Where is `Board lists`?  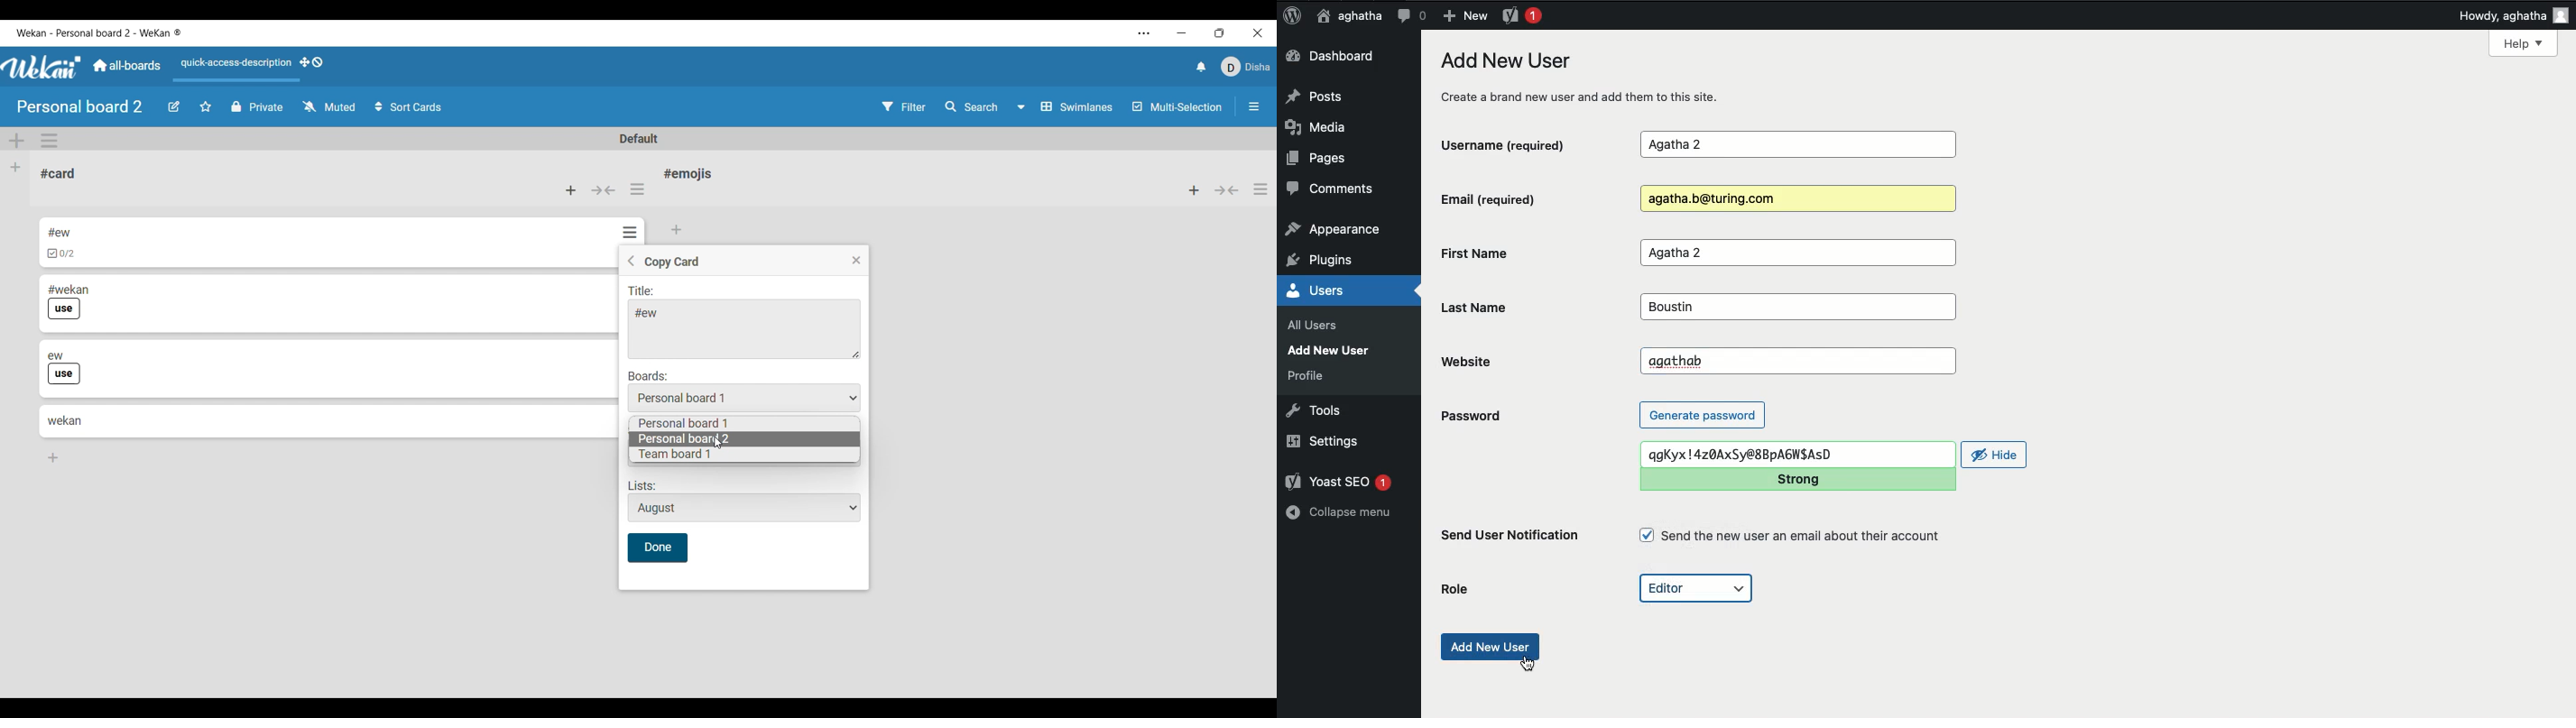
Board lists is located at coordinates (744, 398).